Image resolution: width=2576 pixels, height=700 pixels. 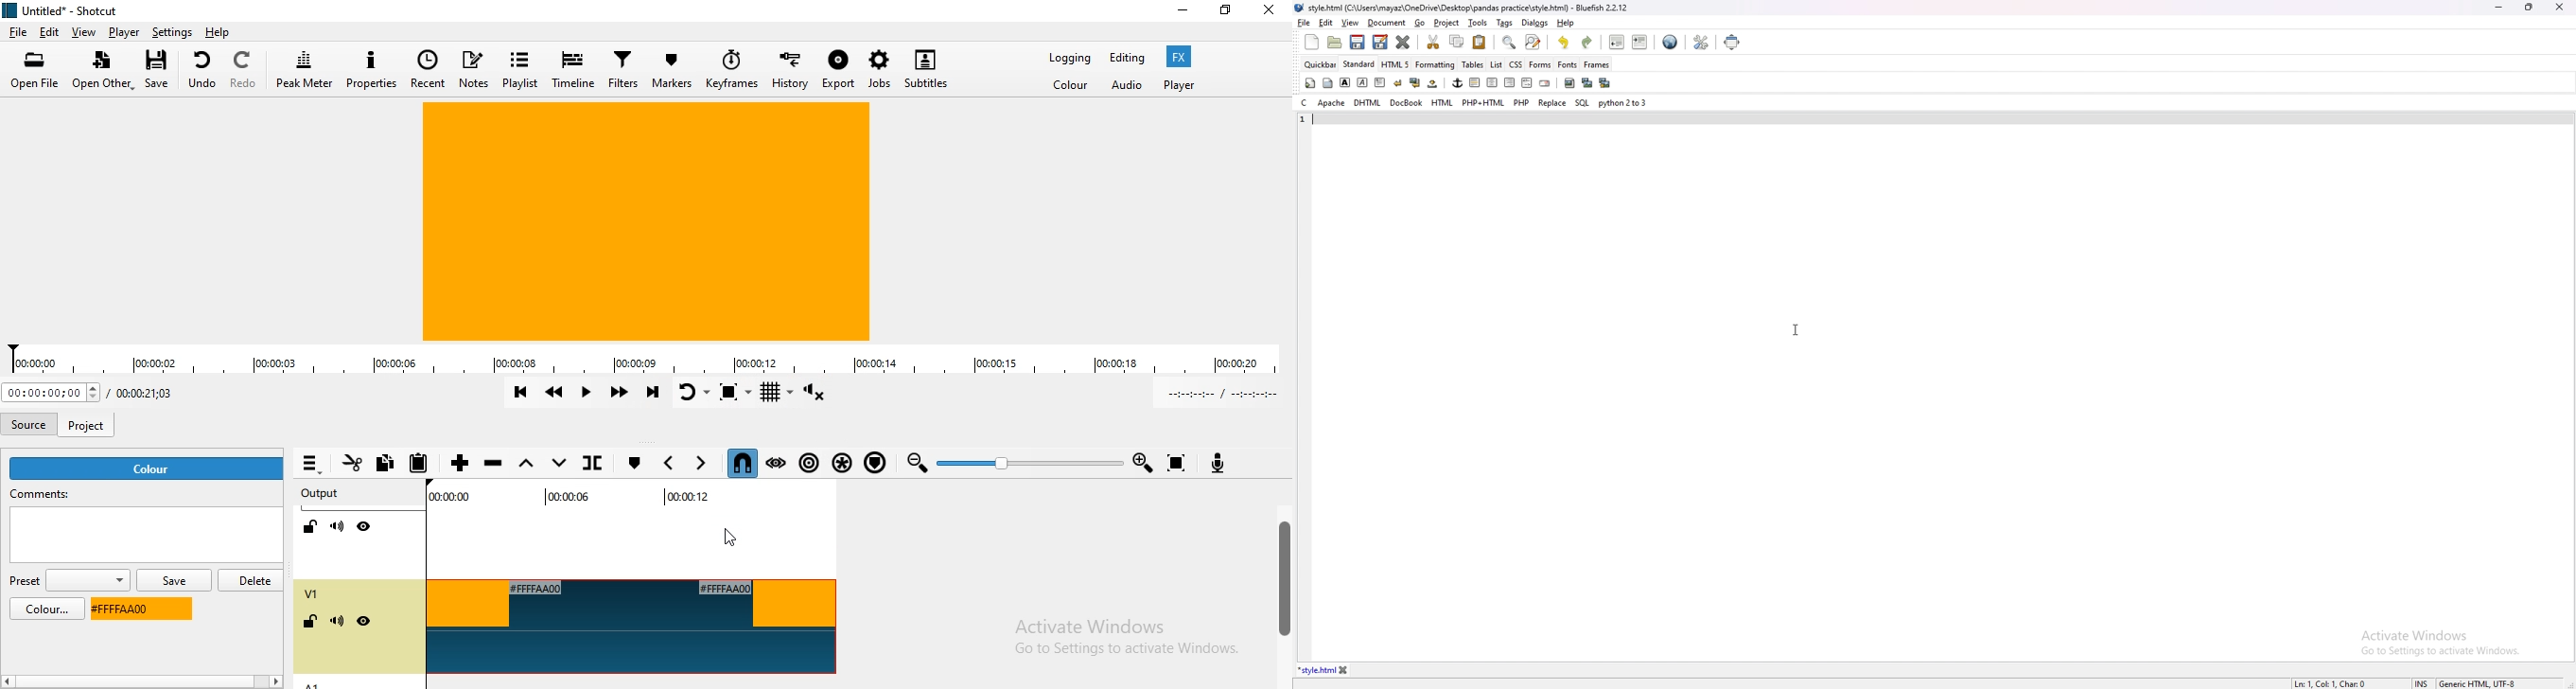 I want to click on scroll bar, so click(x=165, y=682).